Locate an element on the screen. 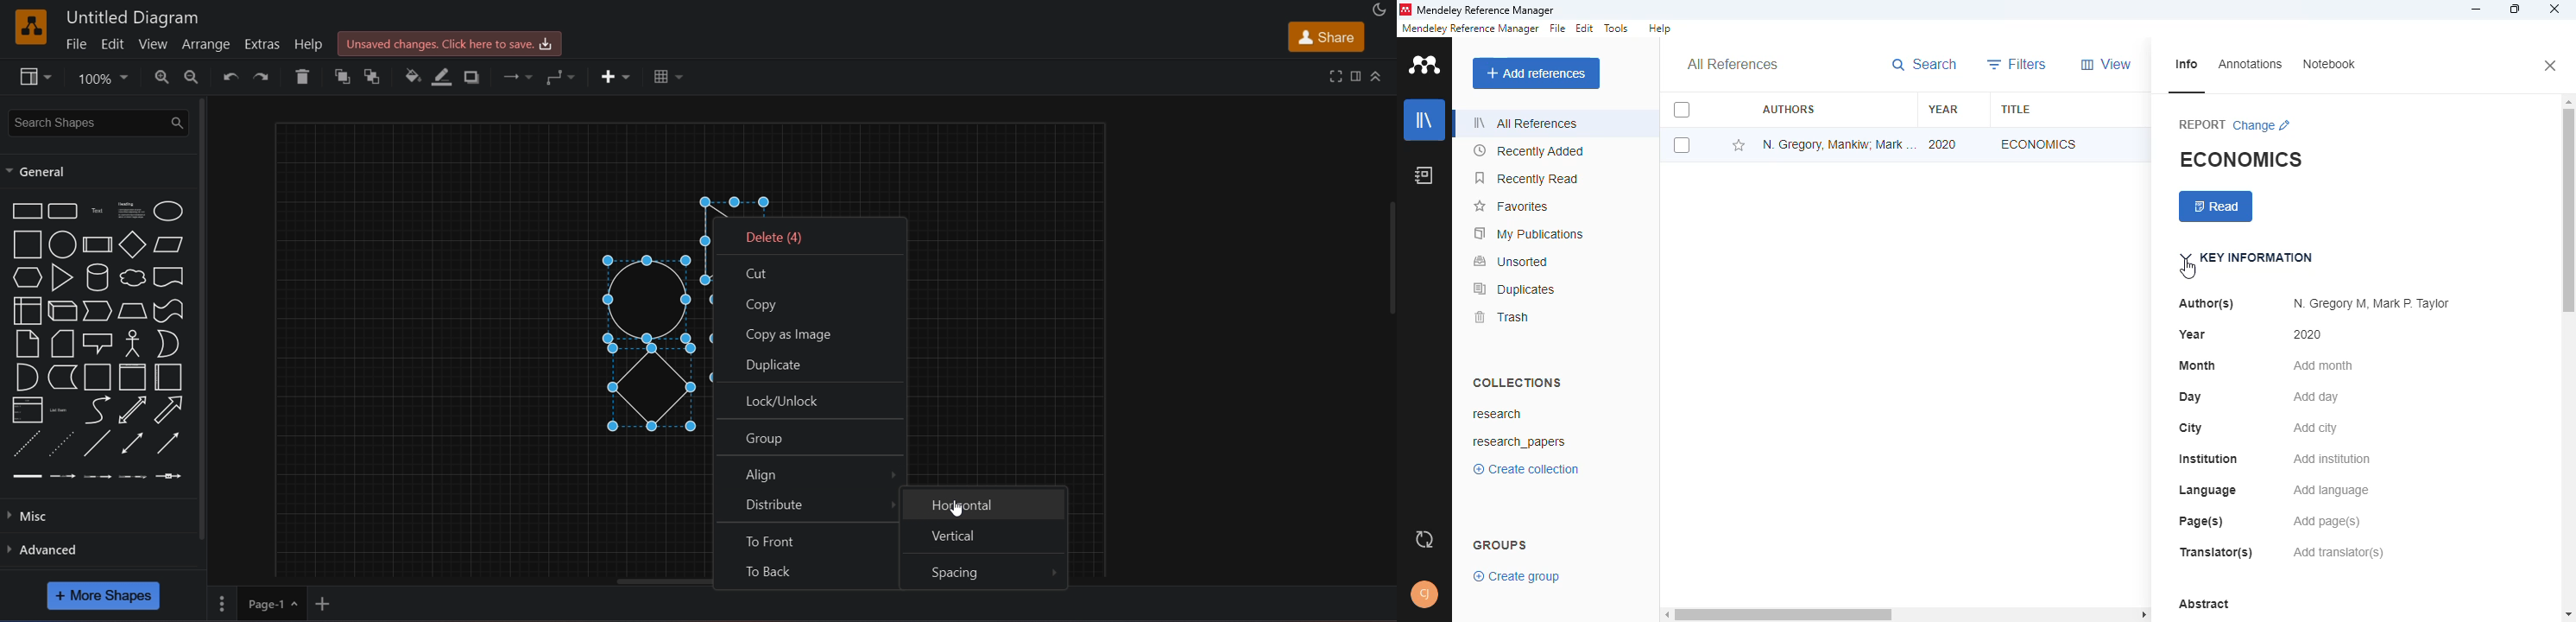 The image size is (2576, 644). add new page is located at coordinates (333, 602).